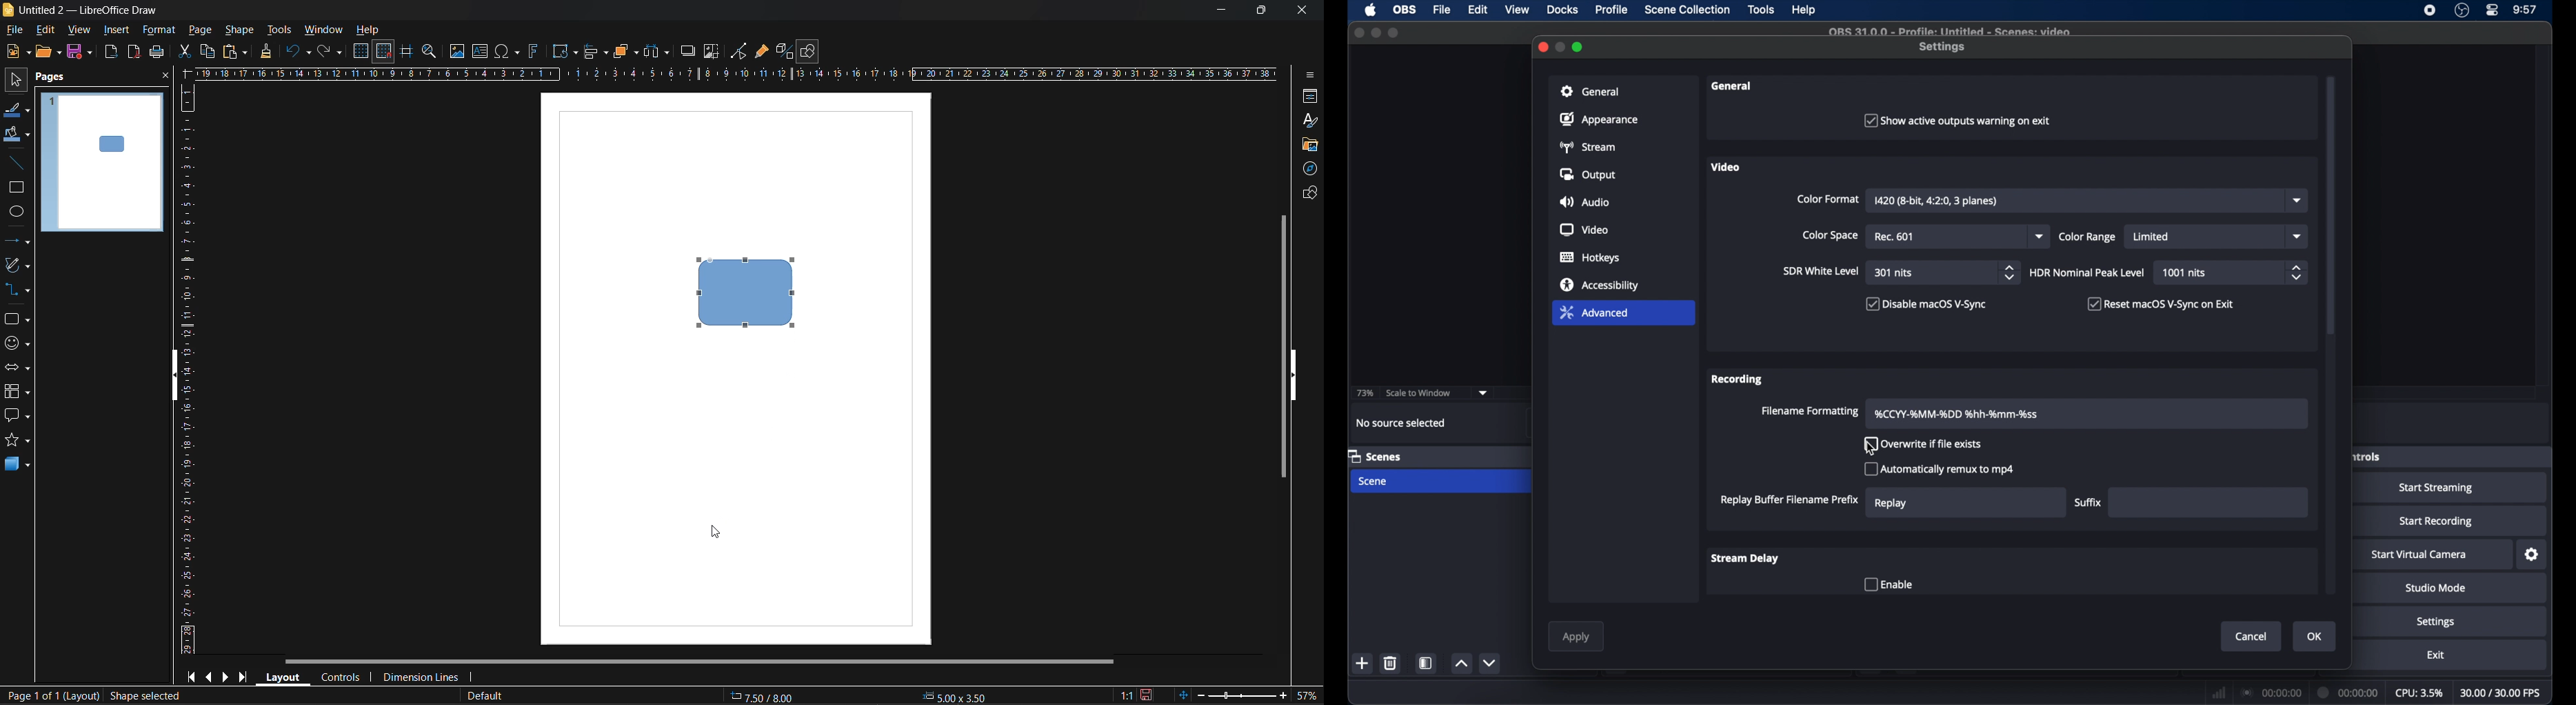 The width and height of the screenshot is (2576, 728). What do you see at coordinates (1822, 270) in the screenshot?
I see `sdr white level` at bounding box center [1822, 270].